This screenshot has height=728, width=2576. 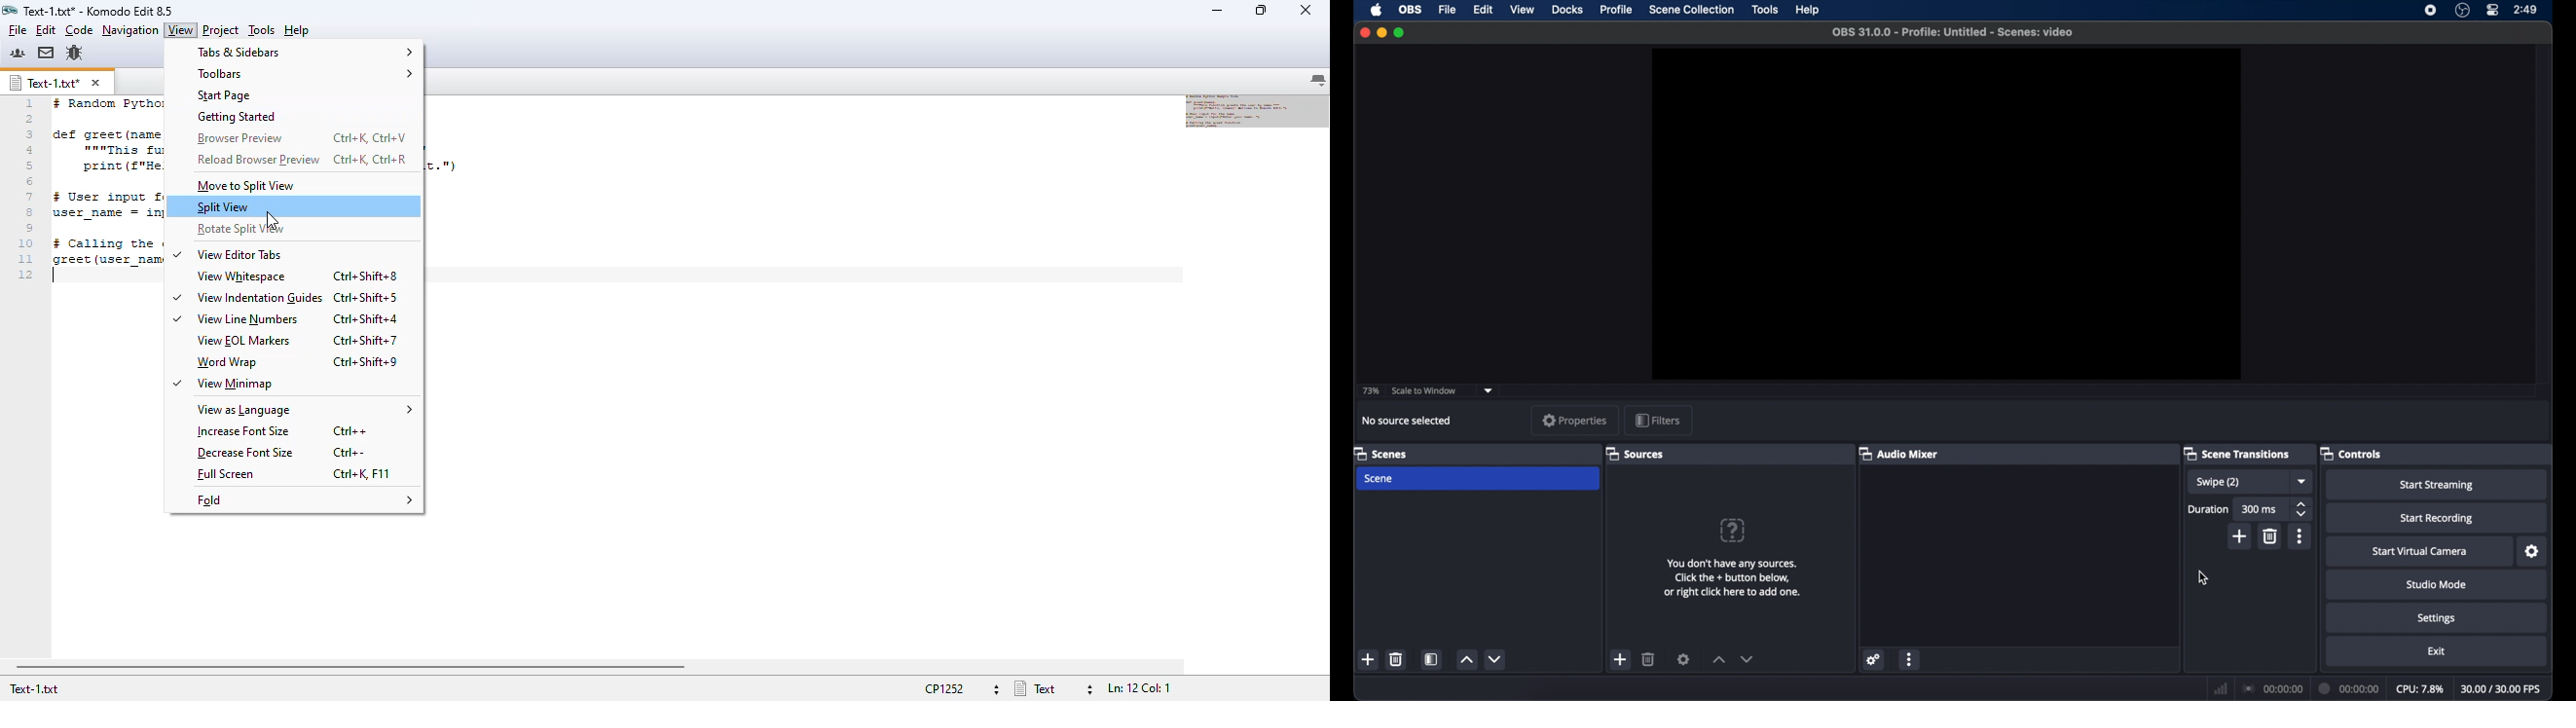 What do you see at coordinates (236, 320) in the screenshot?
I see `view line numbers` at bounding box center [236, 320].